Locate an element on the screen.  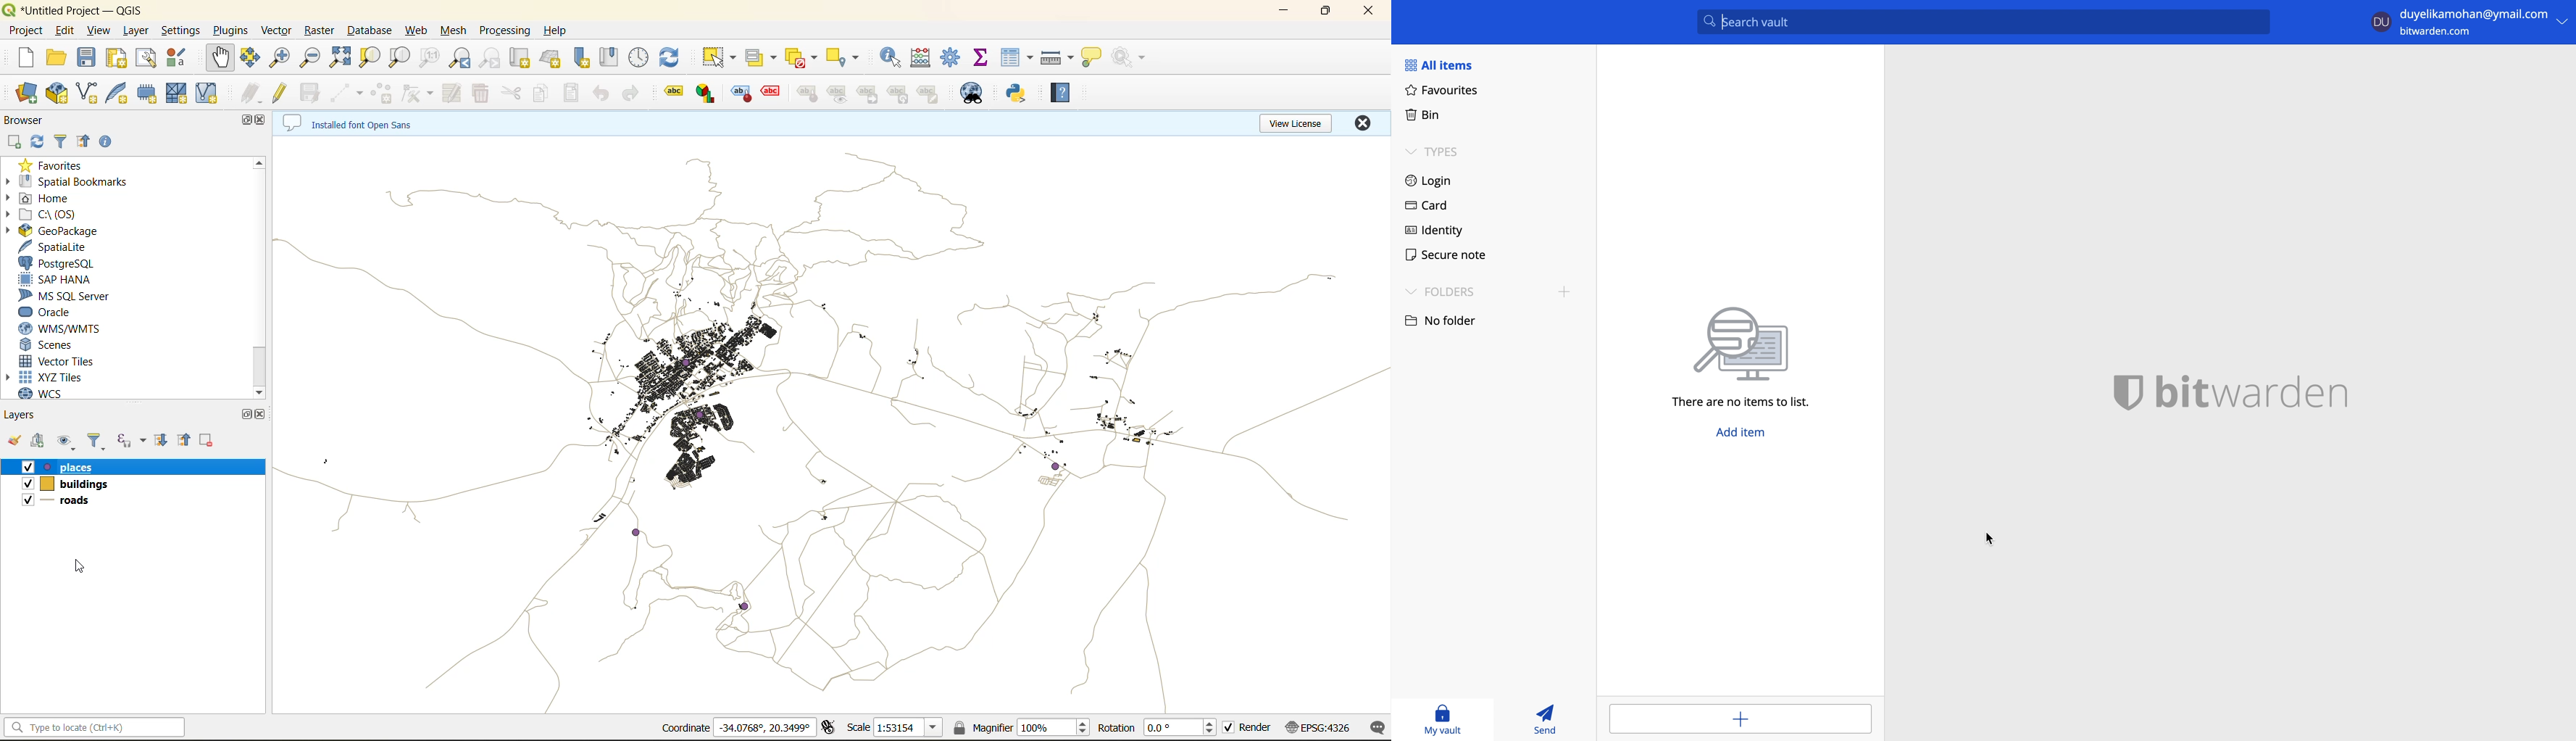
file name and app name is located at coordinates (77, 11).